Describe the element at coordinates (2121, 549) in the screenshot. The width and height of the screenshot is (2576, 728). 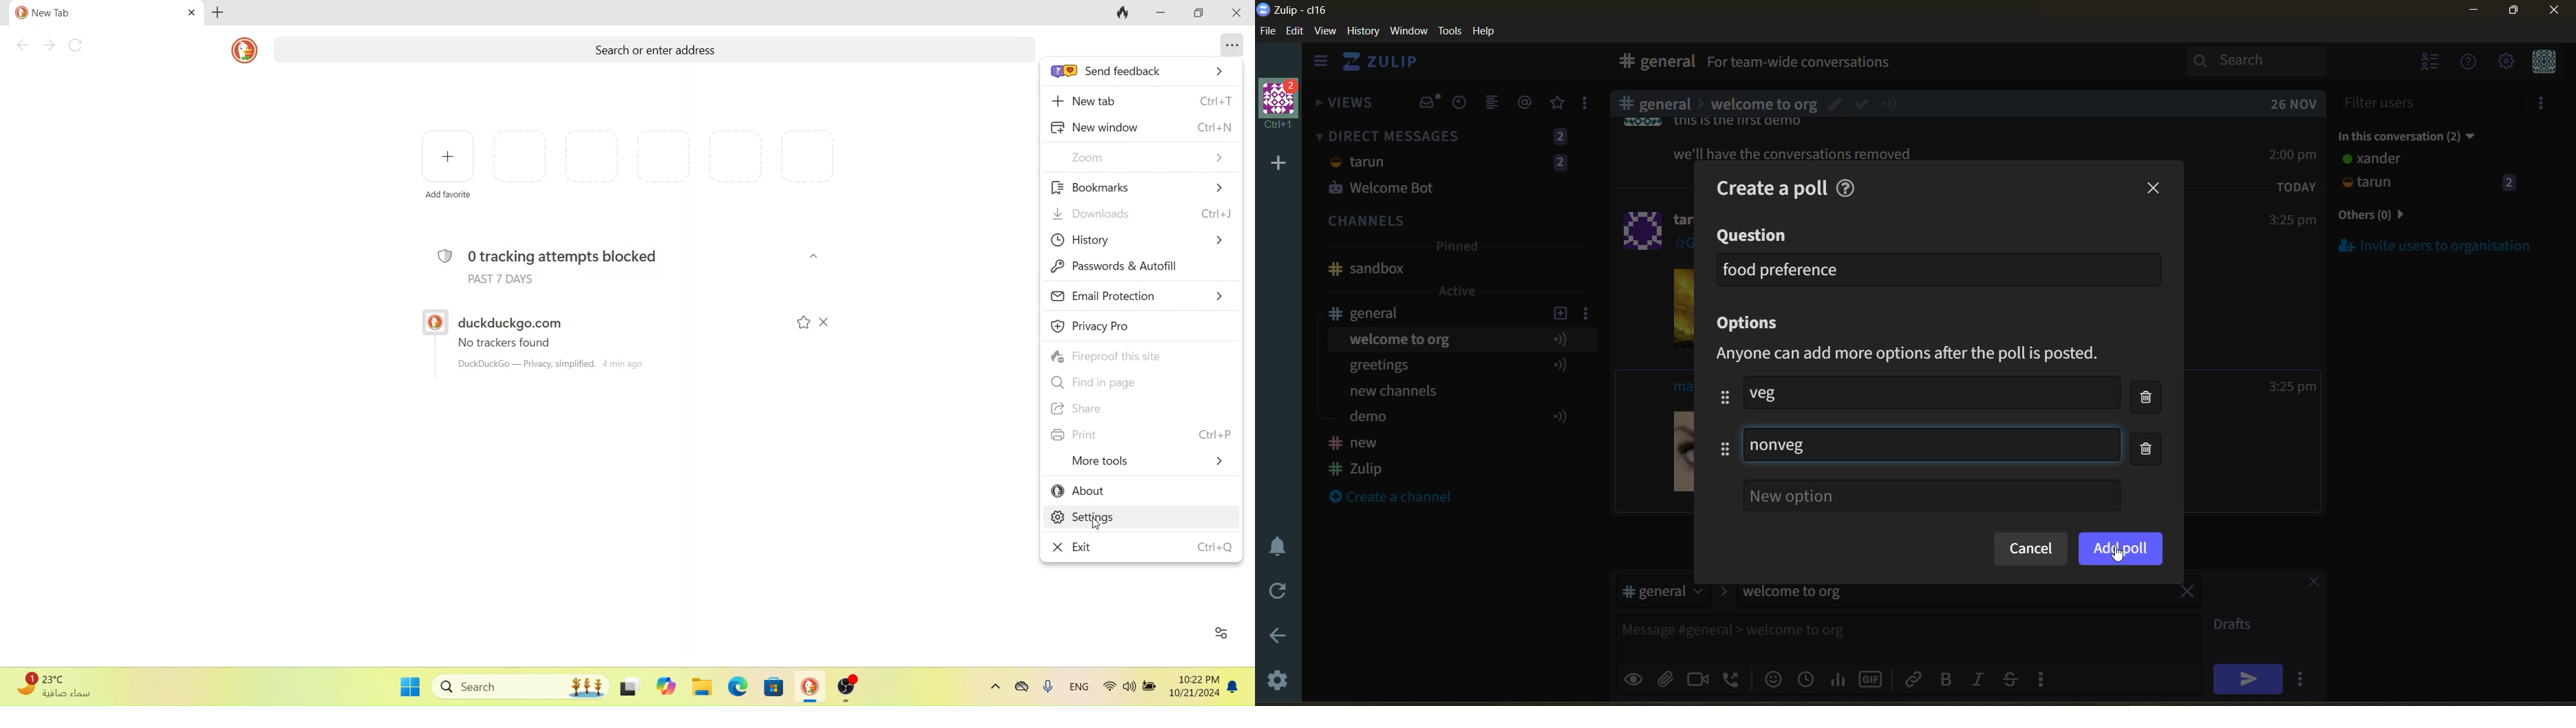
I see `` at that location.